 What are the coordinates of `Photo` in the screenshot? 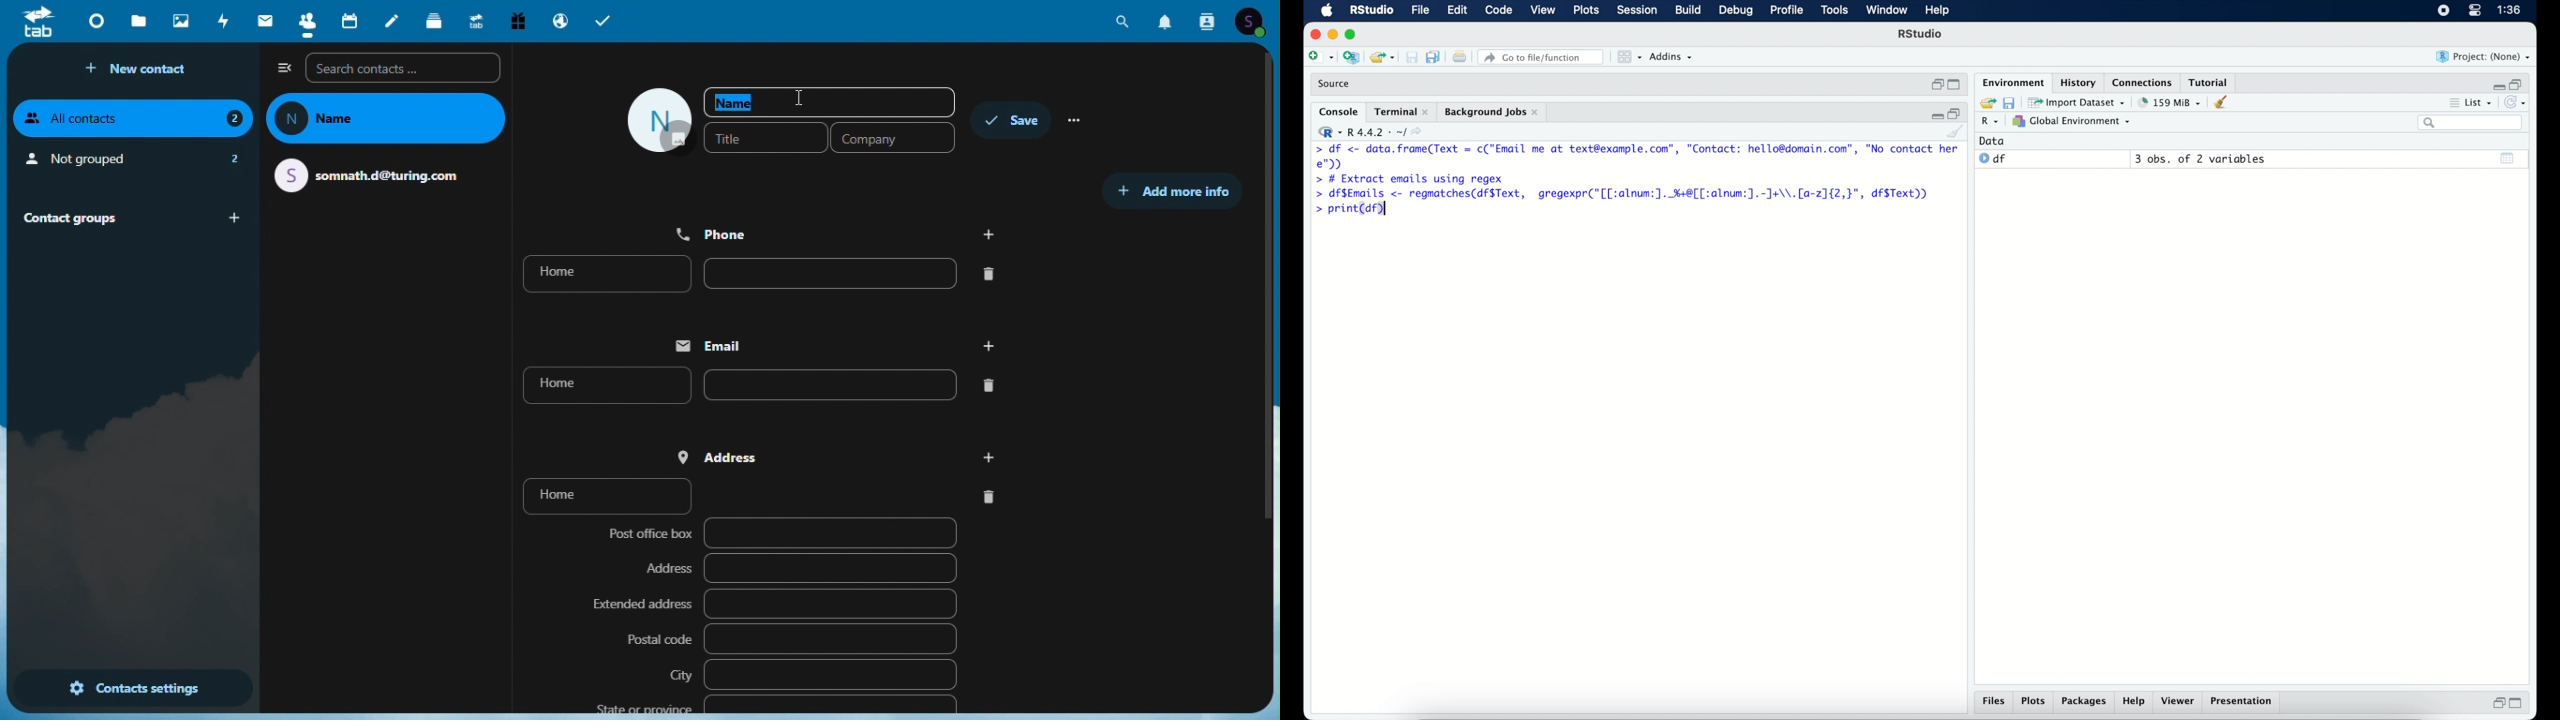 It's located at (180, 21).